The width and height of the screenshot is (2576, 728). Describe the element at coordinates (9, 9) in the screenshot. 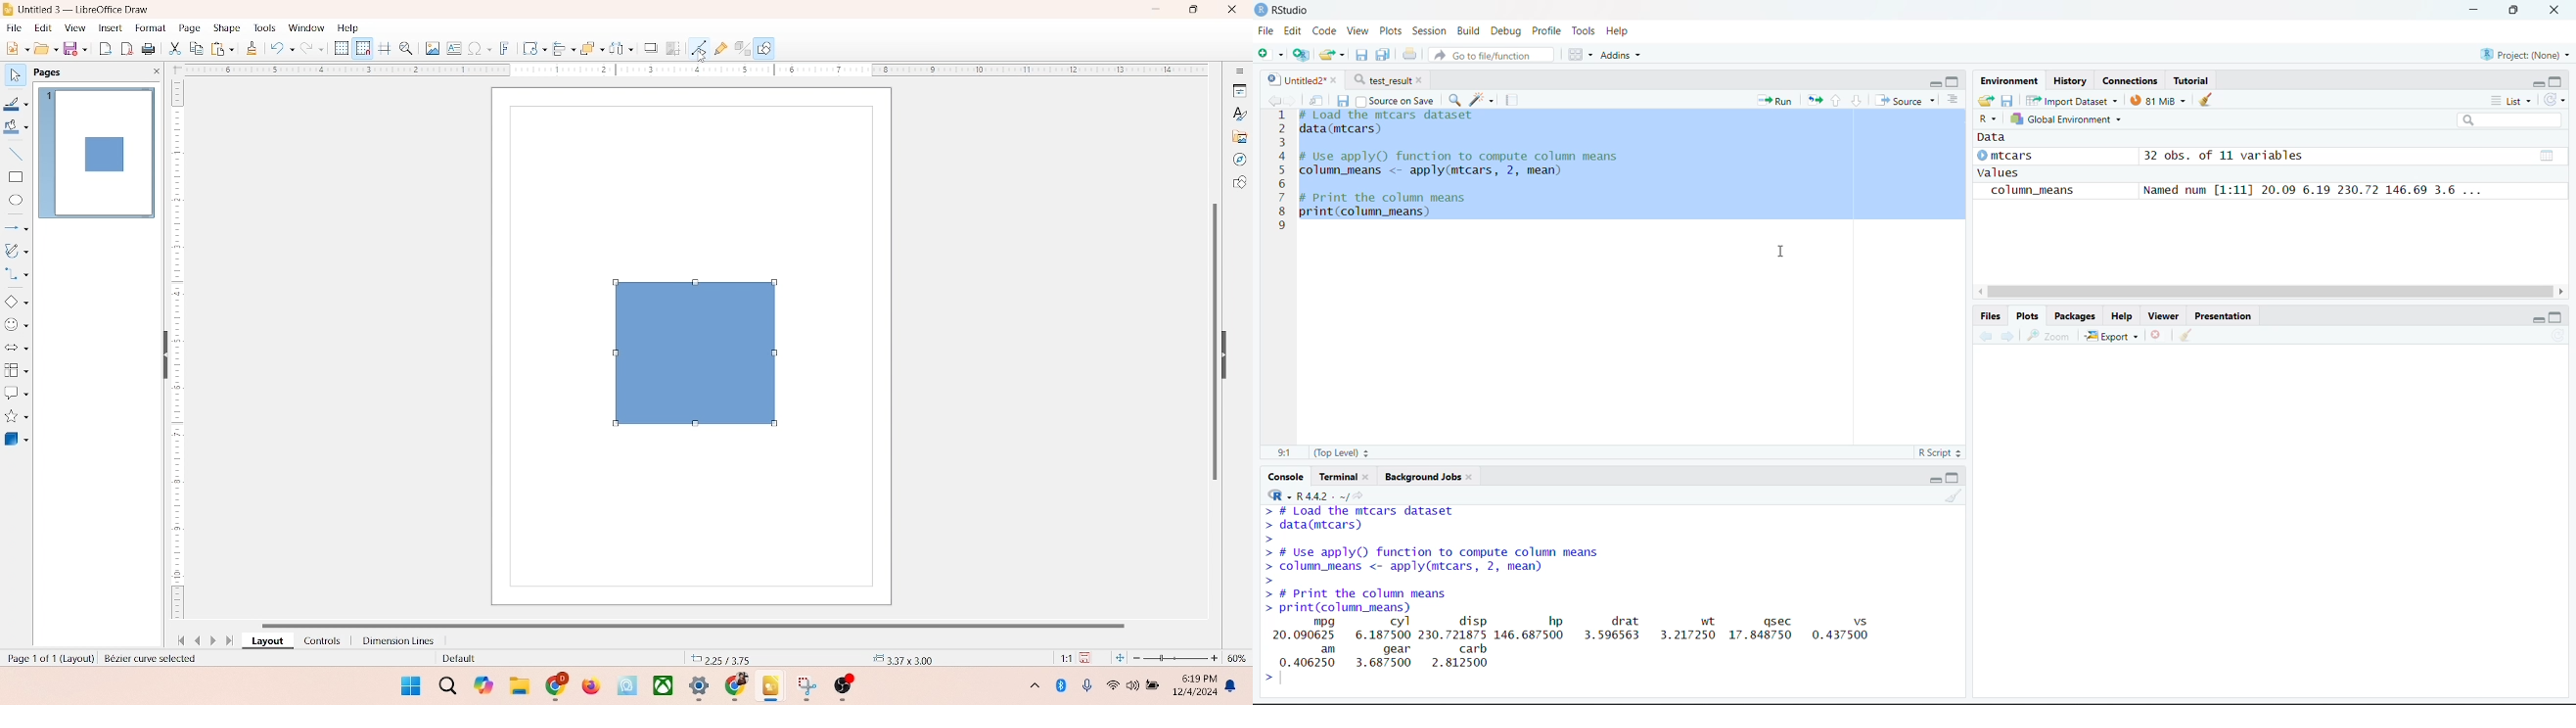

I see `logo` at that location.